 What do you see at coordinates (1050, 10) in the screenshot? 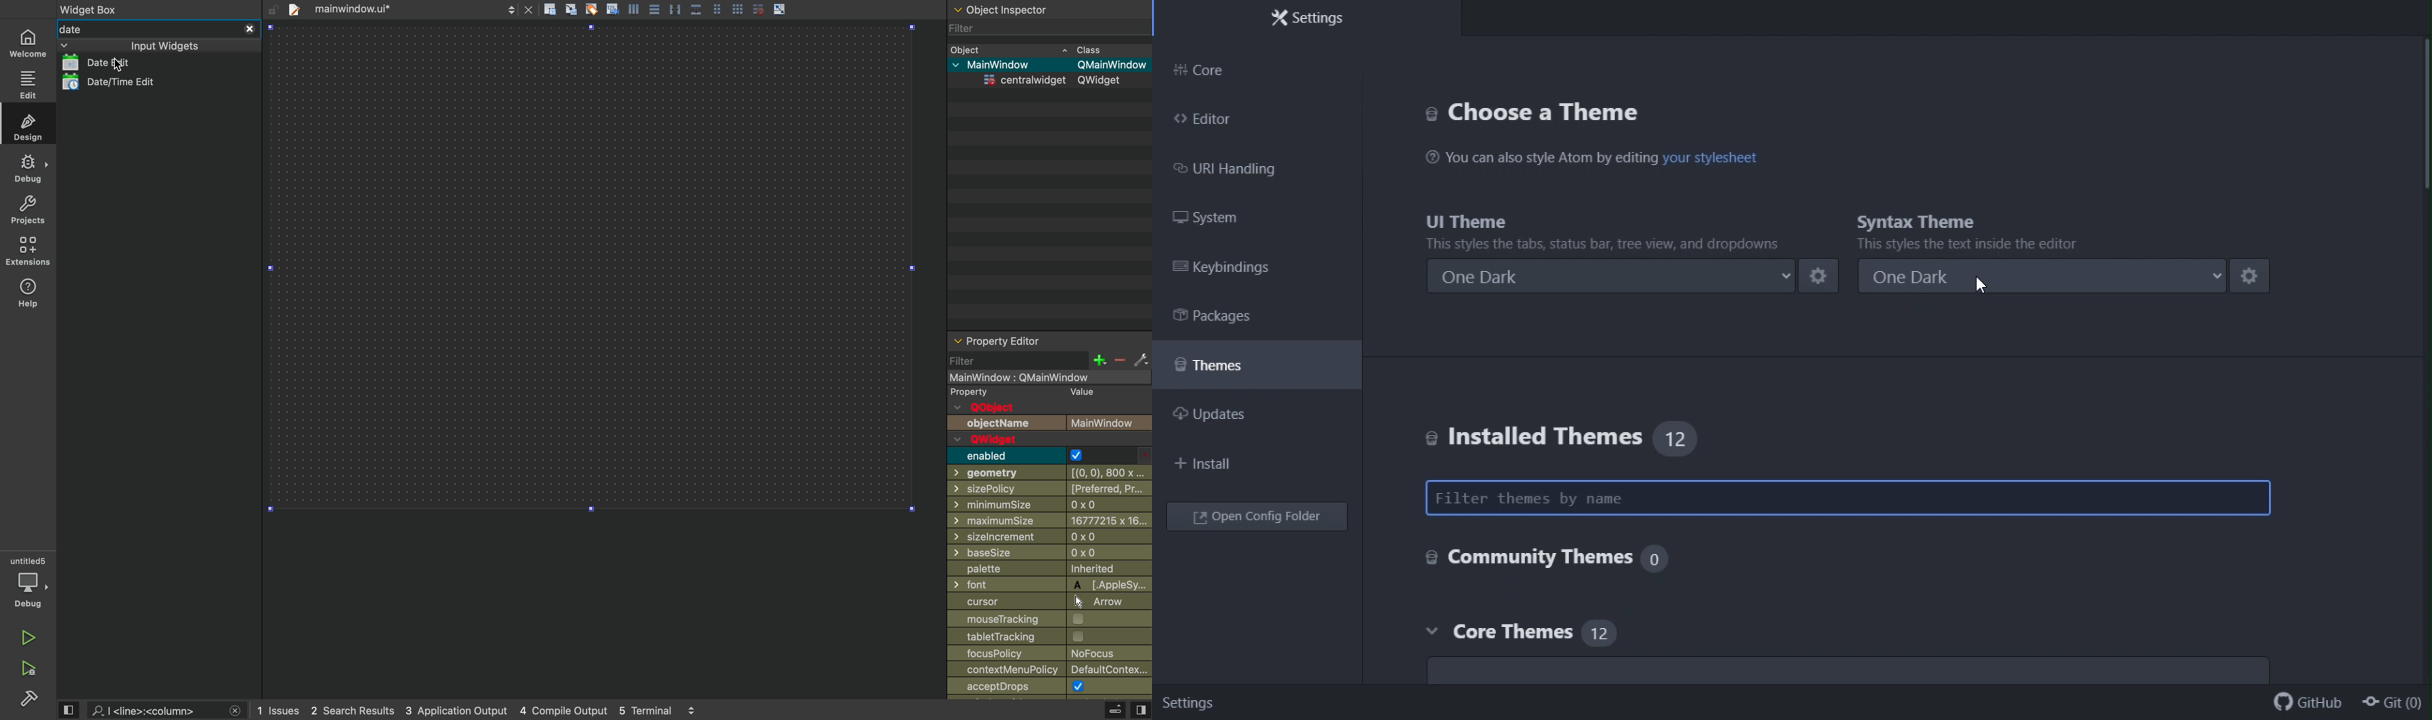
I see `object inspector` at bounding box center [1050, 10].